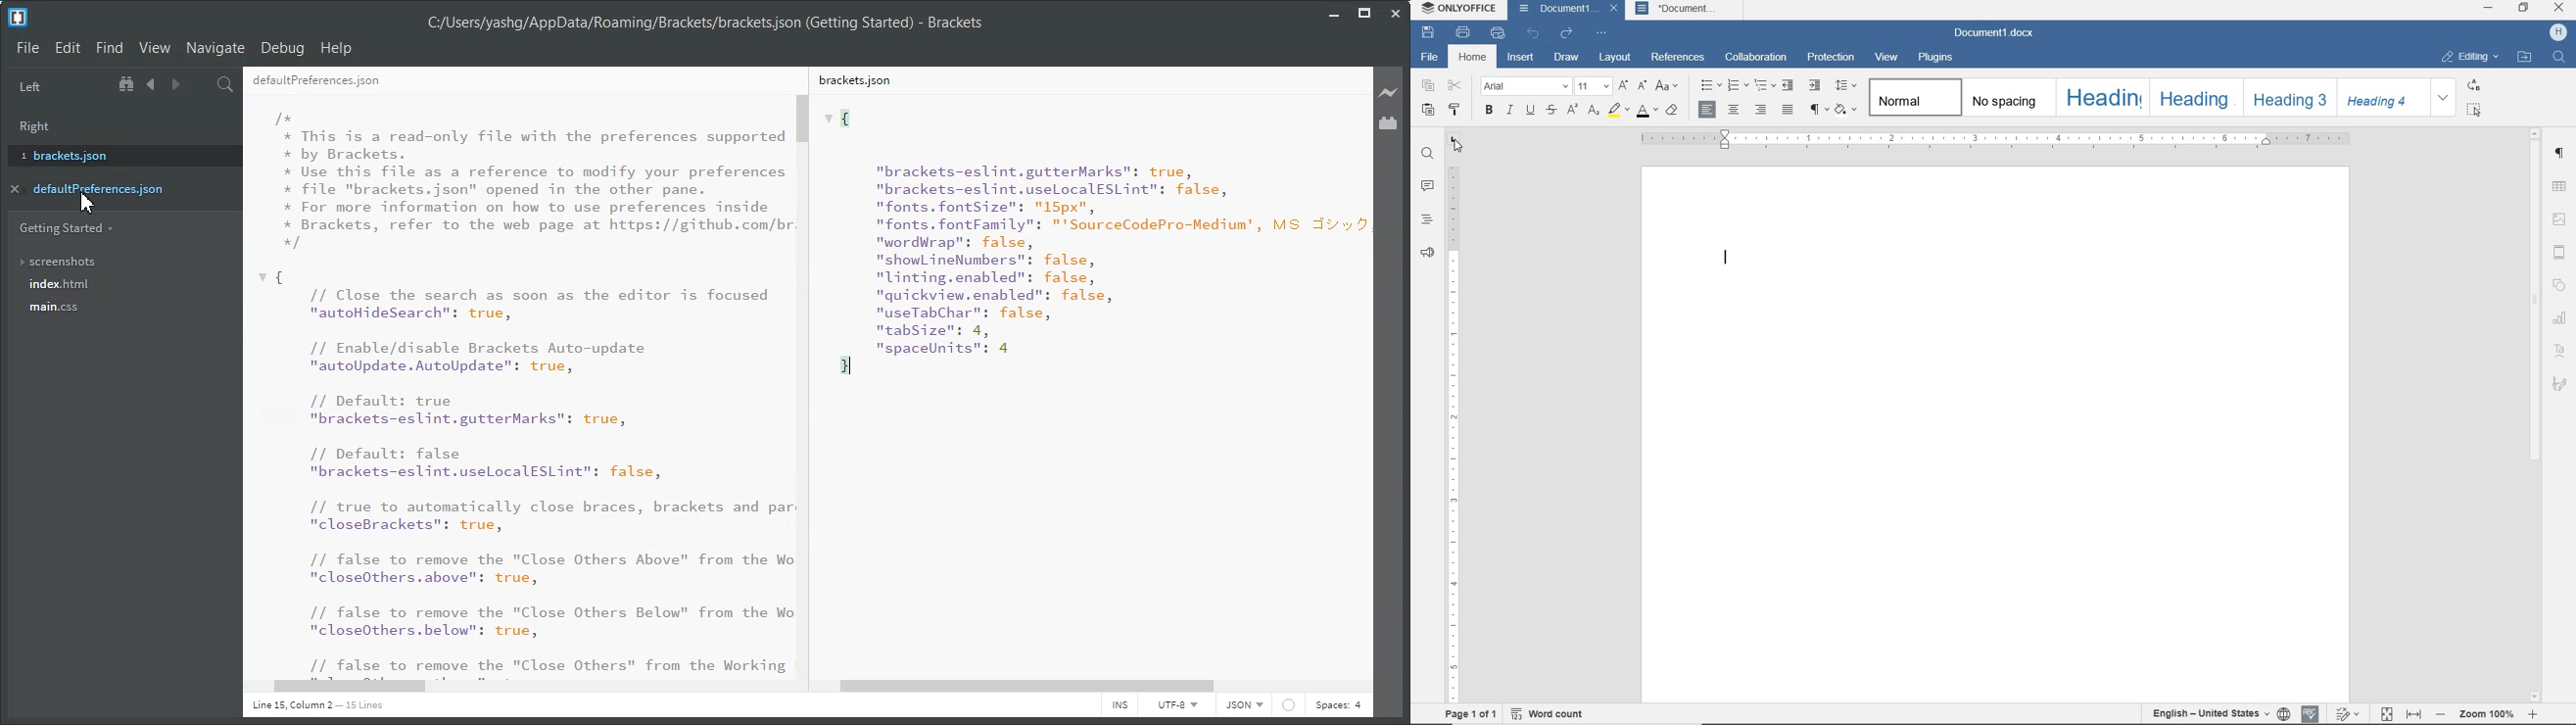 The width and height of the screenshot is (2576, 728). Describe the element at coordinates (2485, 714) in the screenshot. I see `Zoom 100%` at that location.